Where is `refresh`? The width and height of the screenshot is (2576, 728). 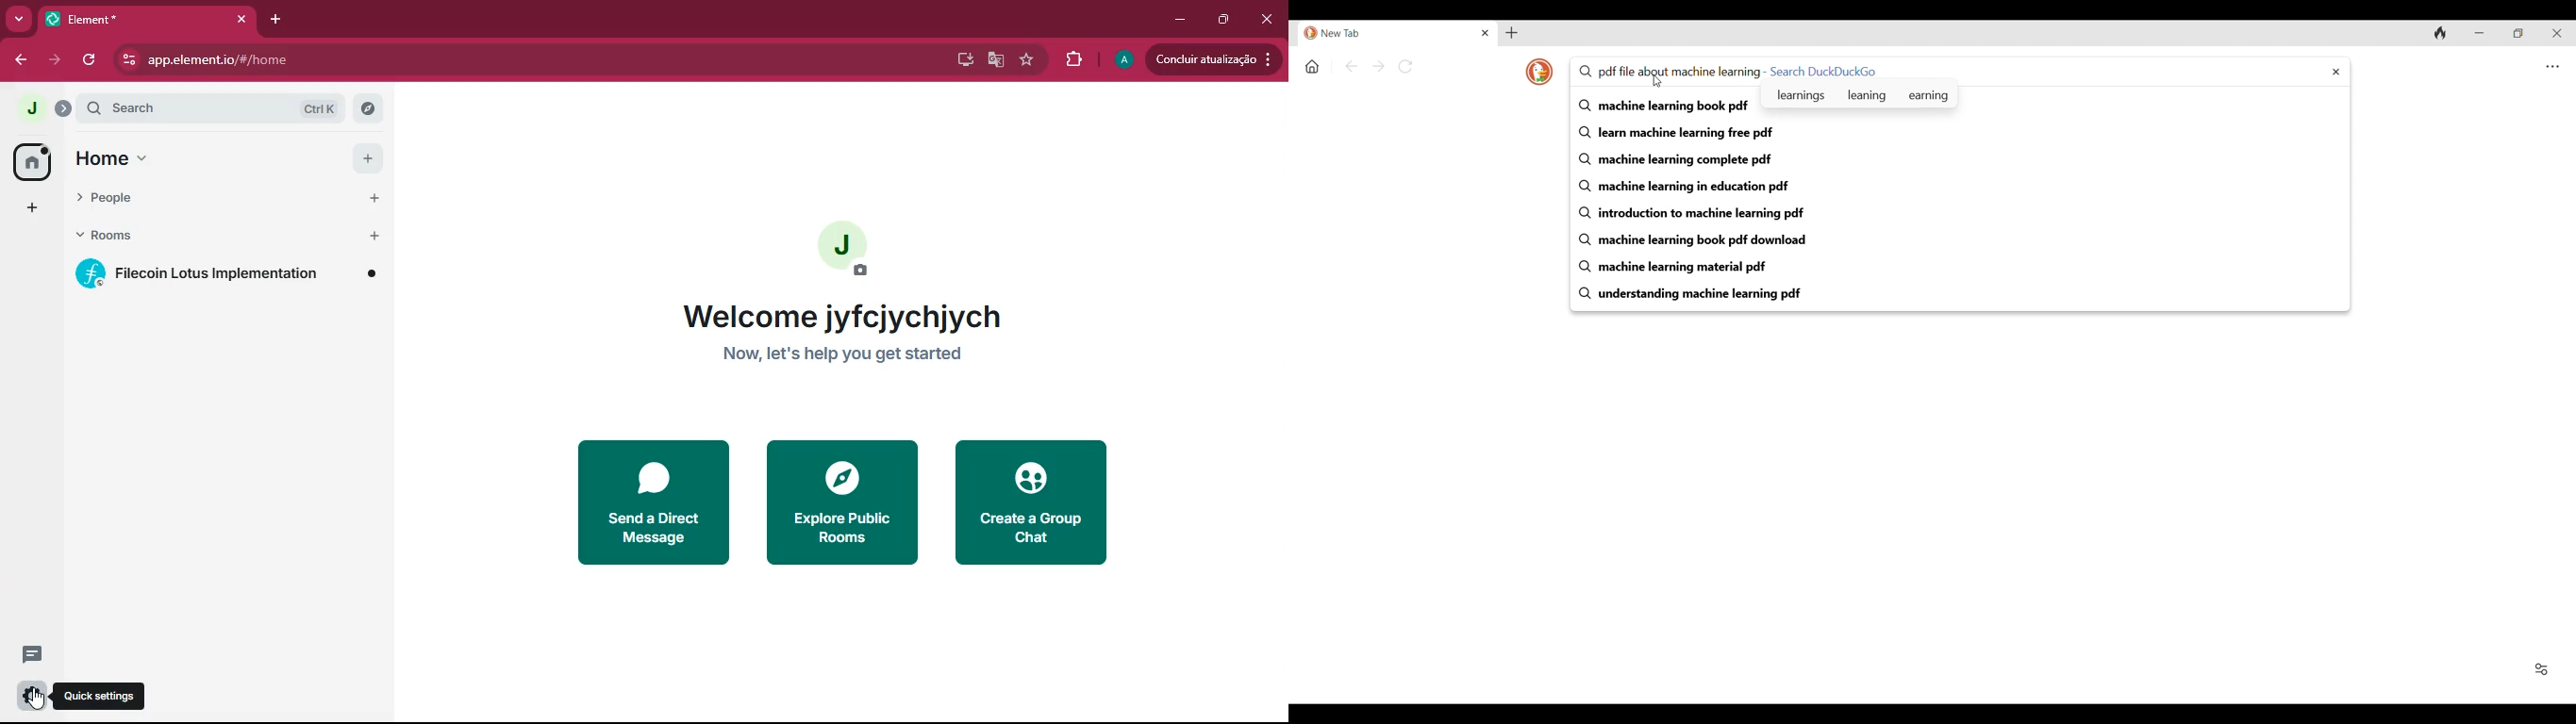
refresh is located at coordinates (91, 59).